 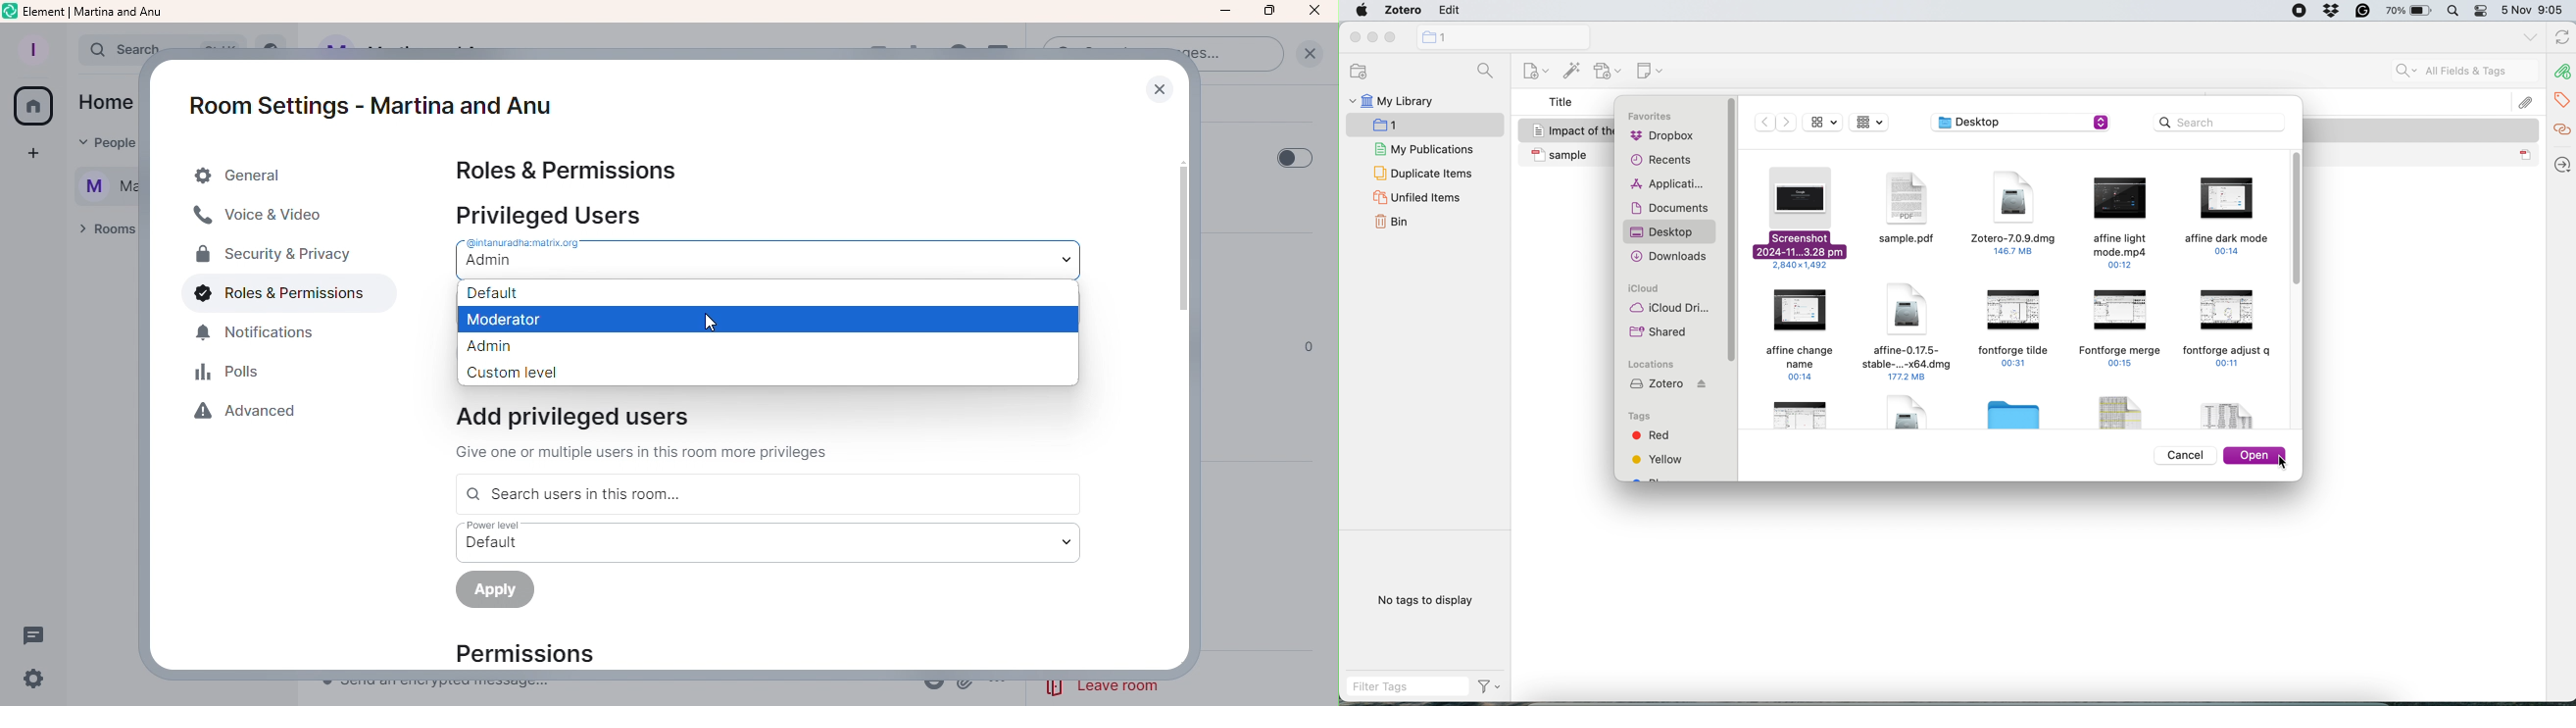 What do you see at coordinates (2453, 12) in the screenshot?
I see `spotlight search` at bounding box center [2453, 12].